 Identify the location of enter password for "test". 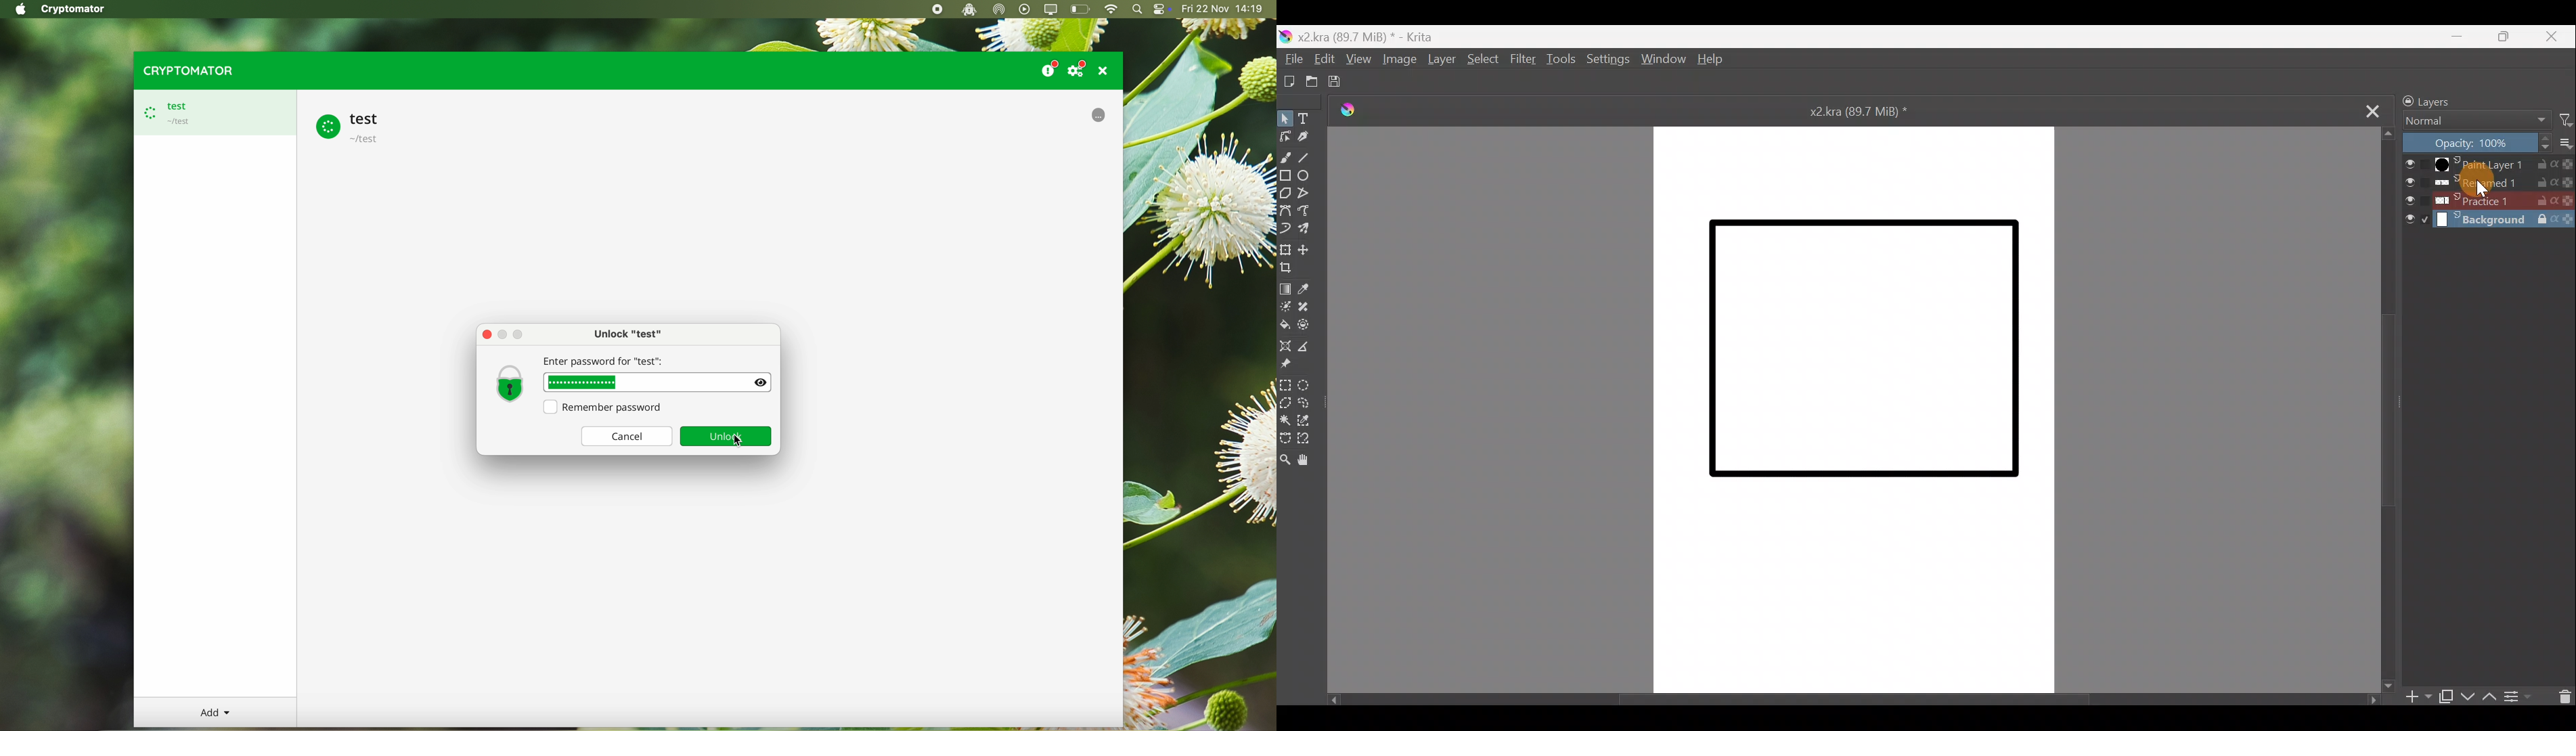
(645, 362).